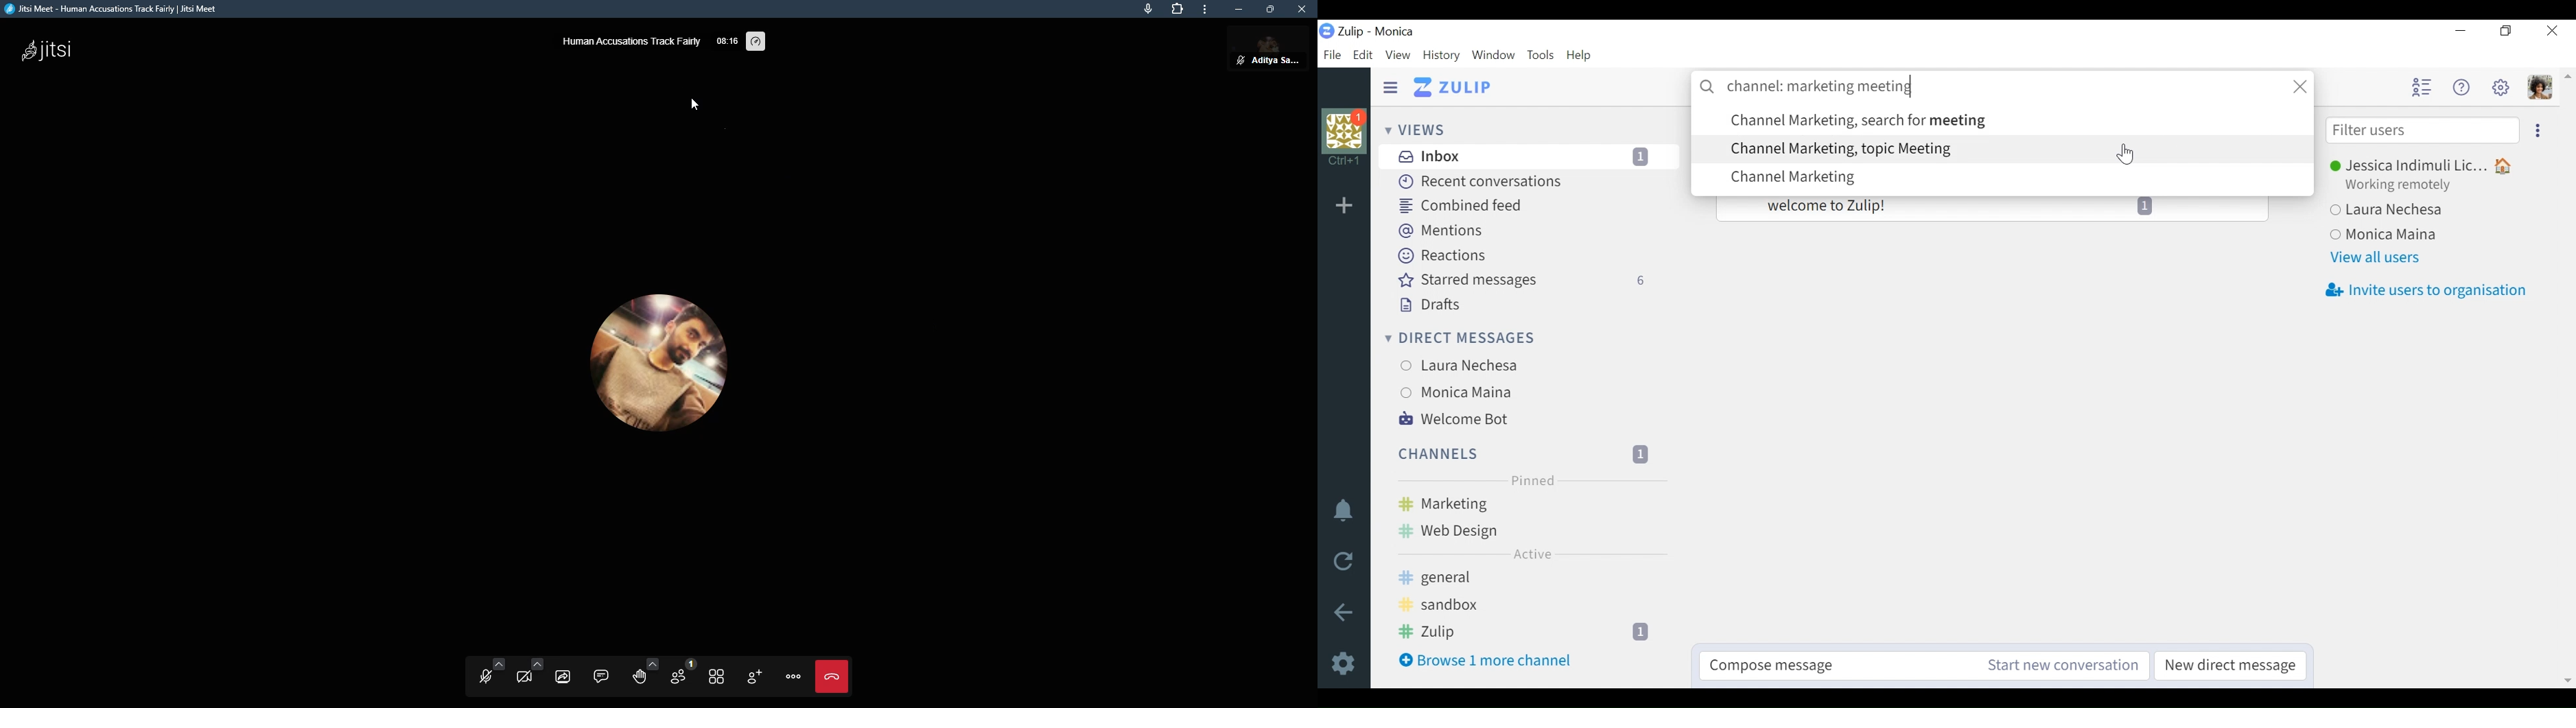 Image resolution: width=2576 pixels, height=728 pixels. What do you see at coordinates (1580, 55) in the screenshot?
I see `Help` at bounding box center [1580, 55].